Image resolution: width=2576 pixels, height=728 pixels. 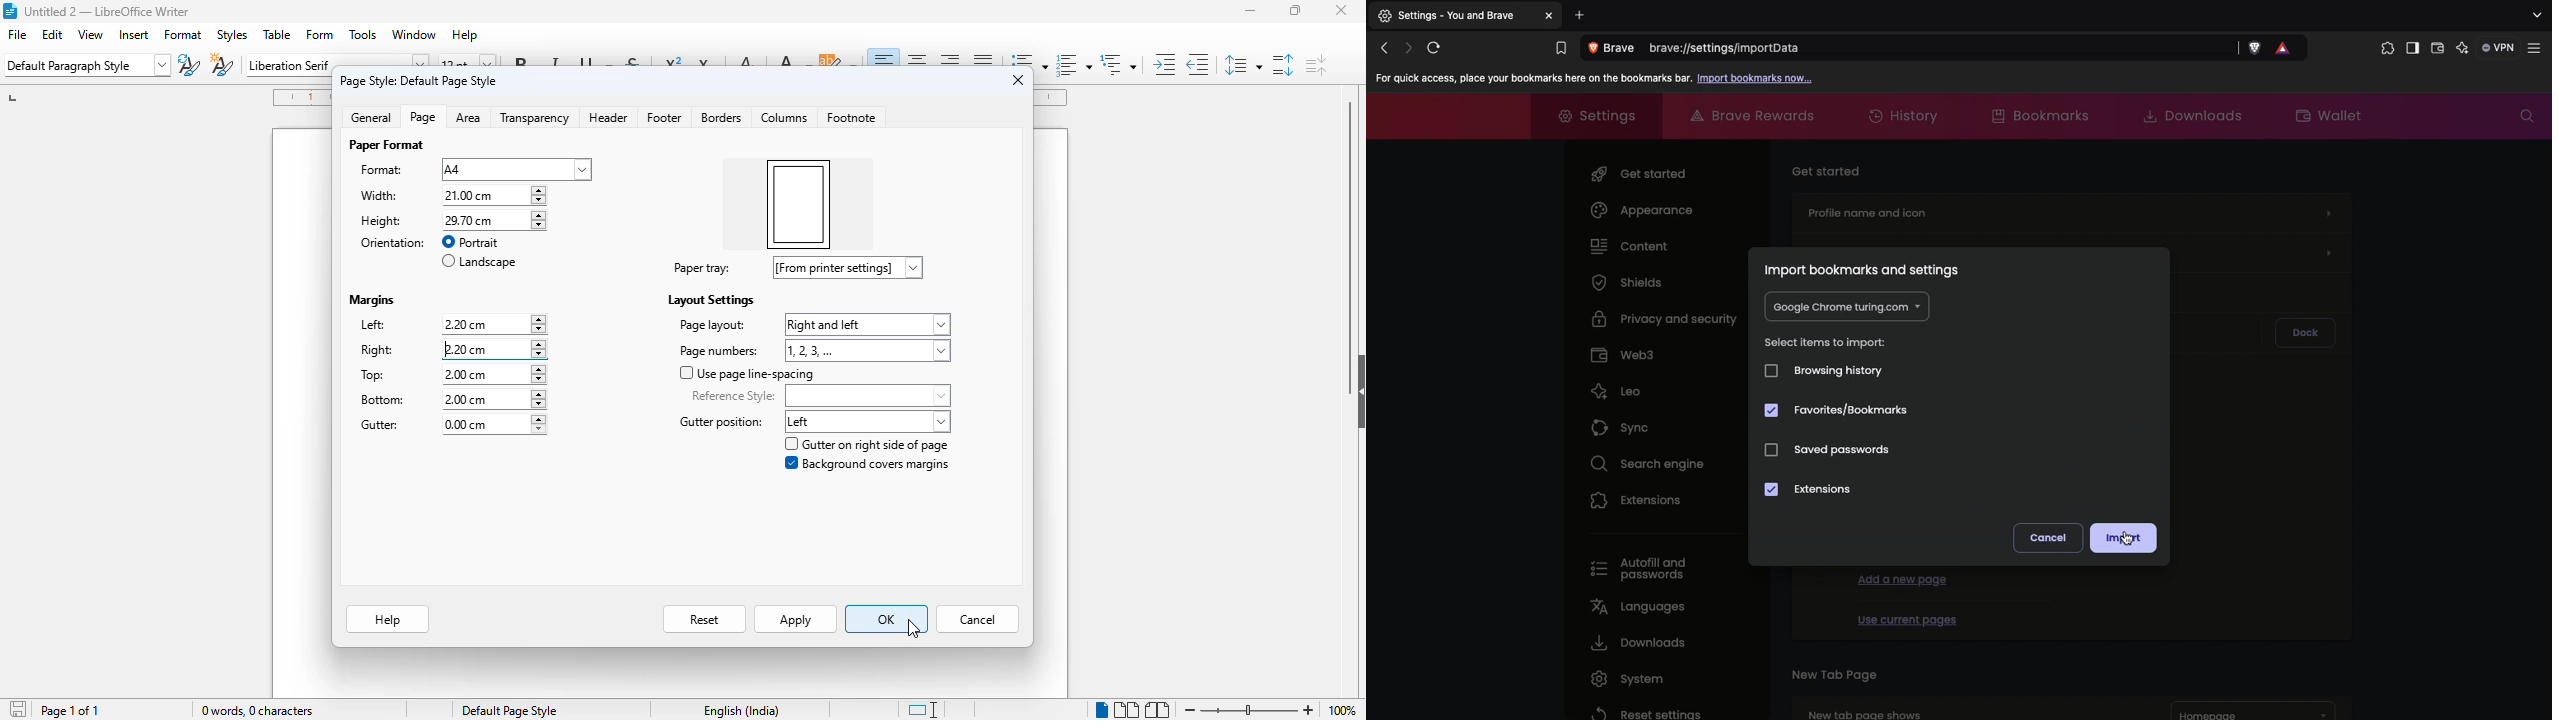 What do you see at coordinates (394, 242) in the screenshot?
I see `orientation: ` at bounding box center [394, 242].